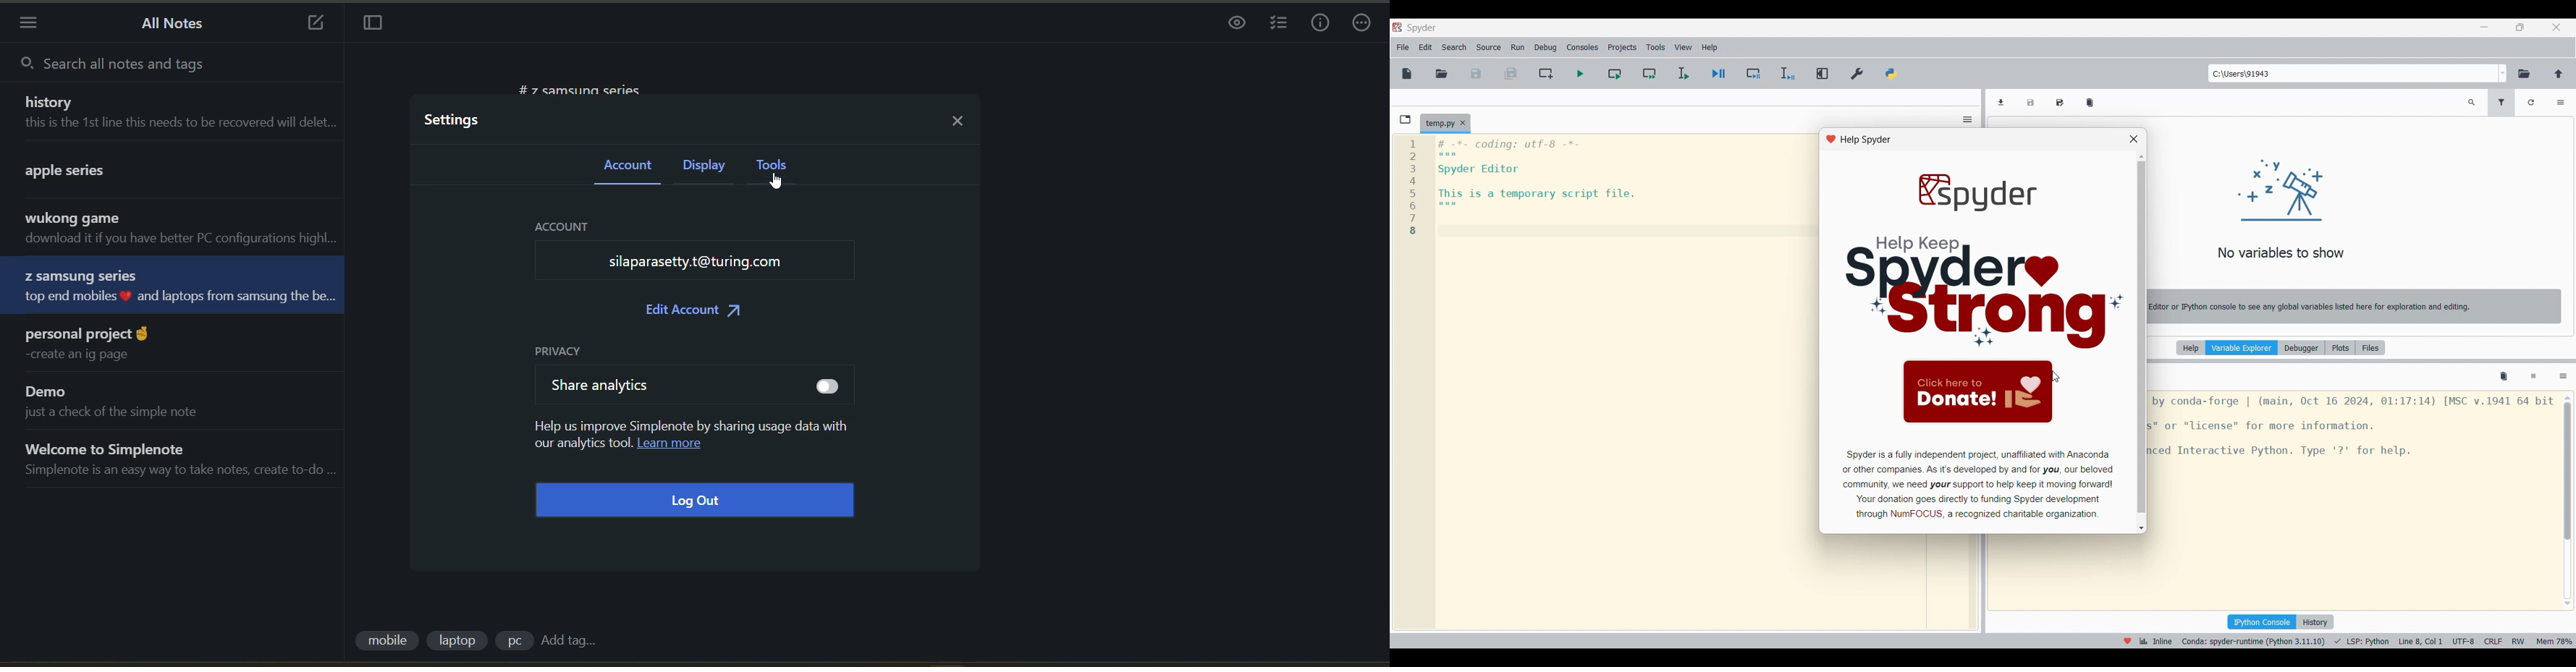 The image size is (2576, 672). I want to click on Debug file, so click(1718, 73).